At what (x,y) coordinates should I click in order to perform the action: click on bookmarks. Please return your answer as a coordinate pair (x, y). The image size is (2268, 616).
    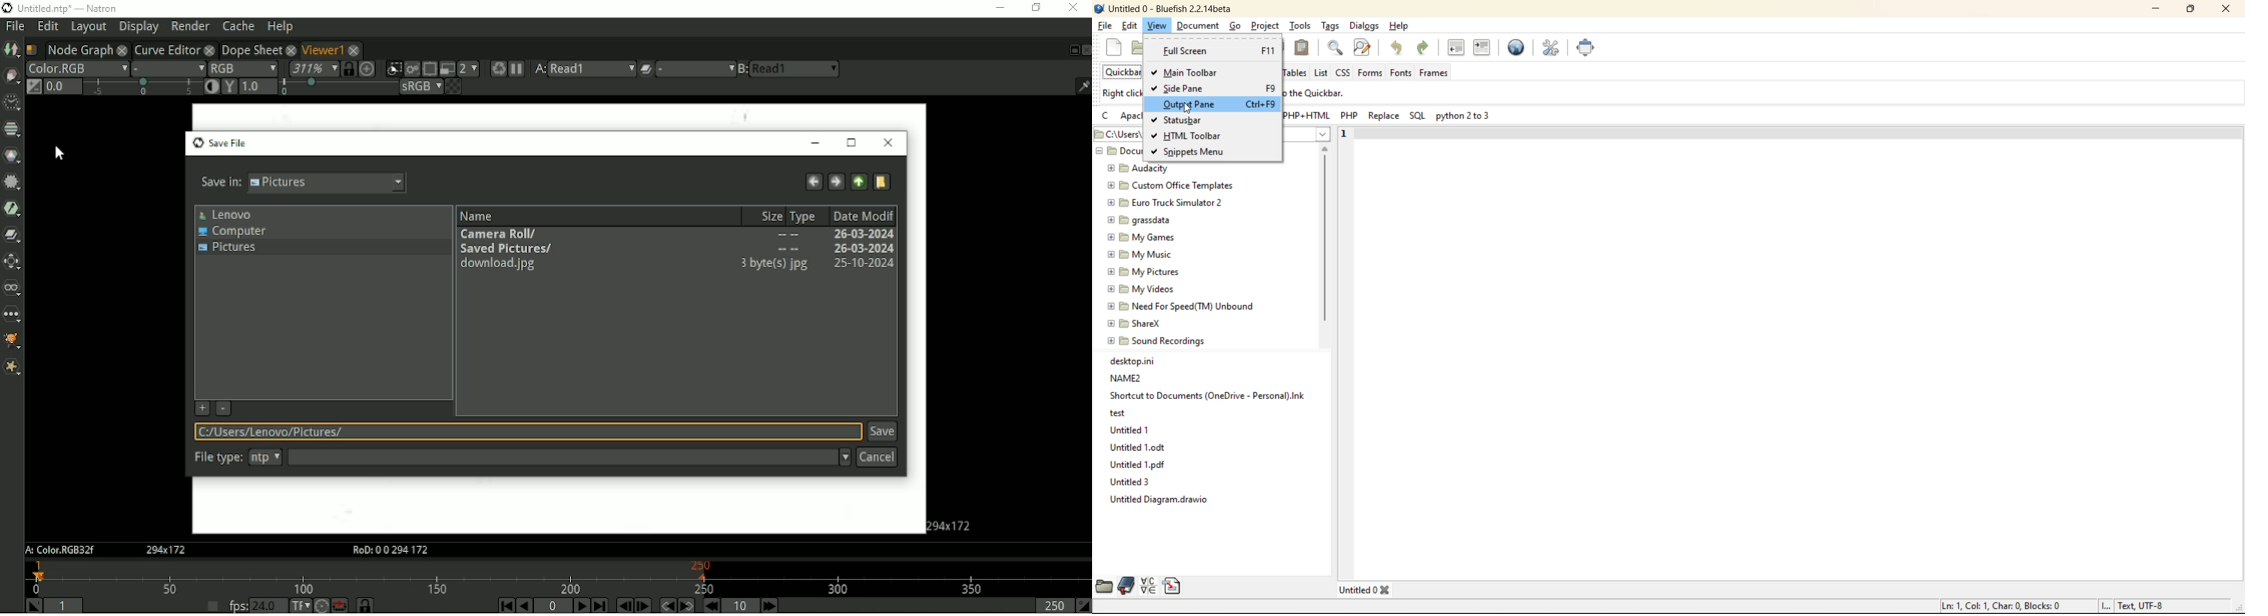
    Looking at the image, I should click on (1128, 584).